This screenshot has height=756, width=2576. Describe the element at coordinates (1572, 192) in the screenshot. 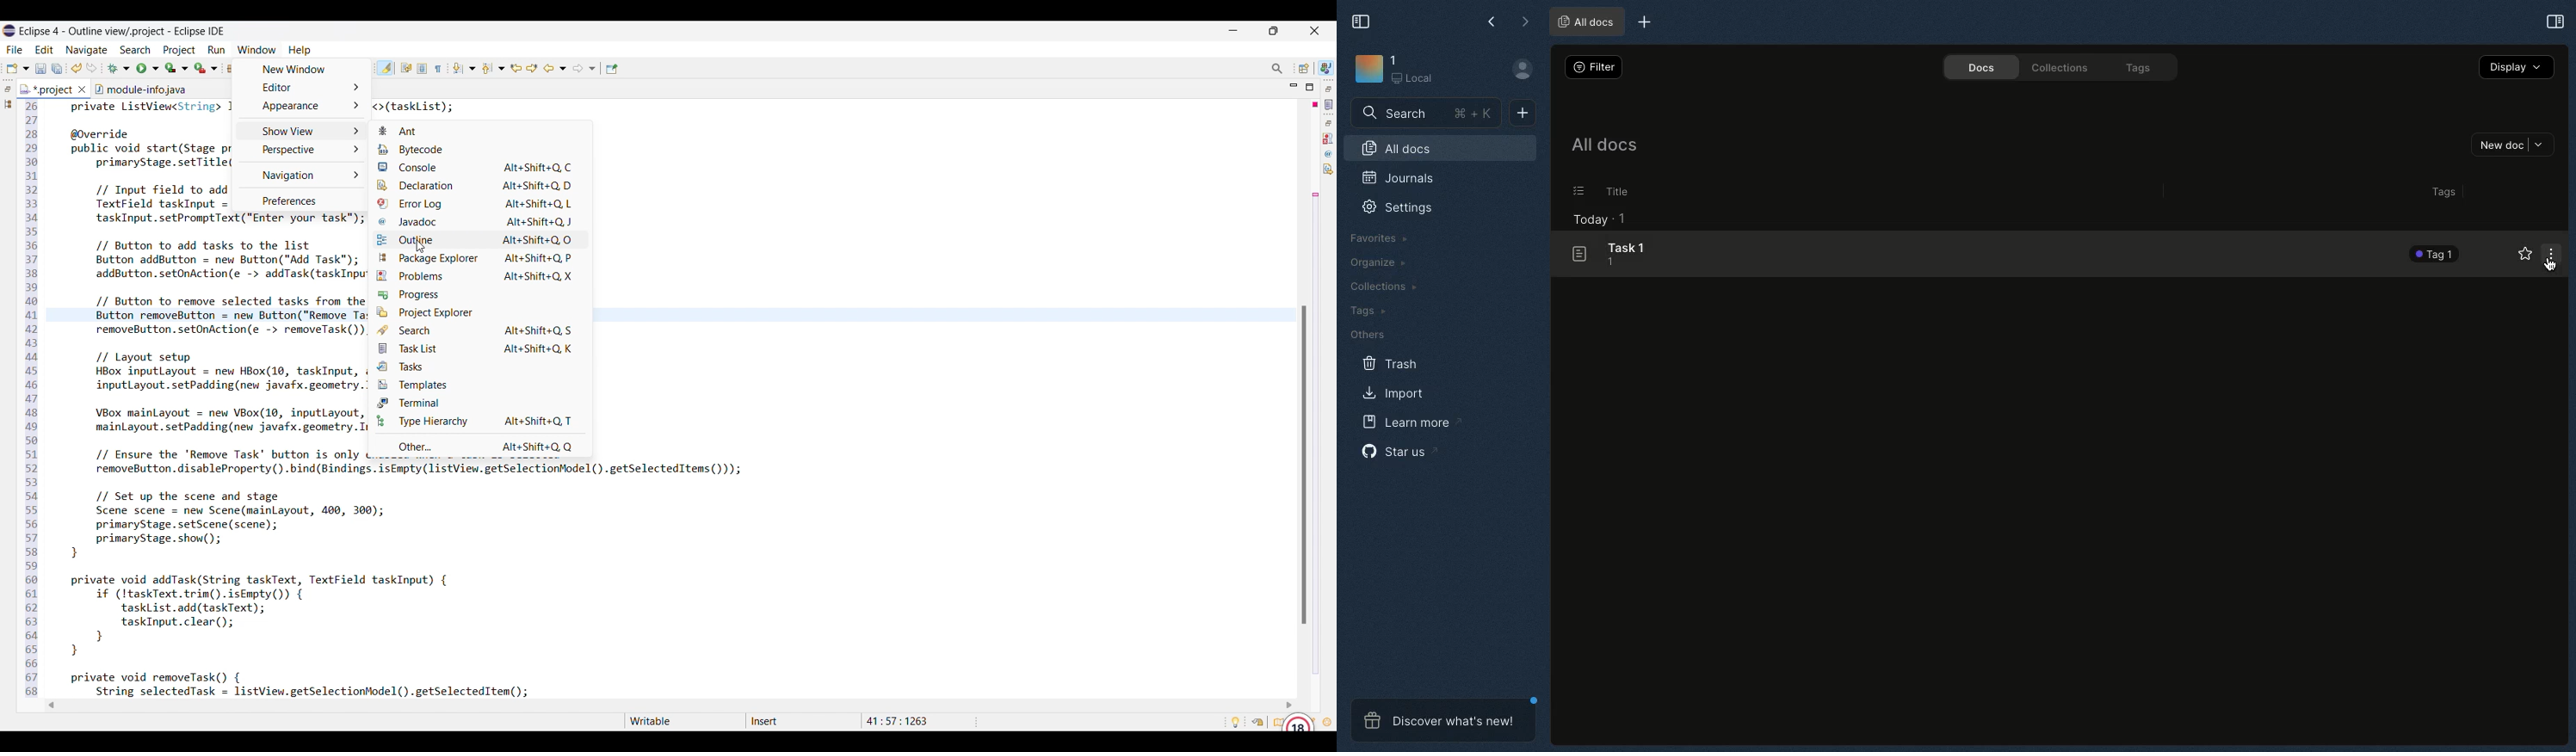

I see `Selection` at that location.